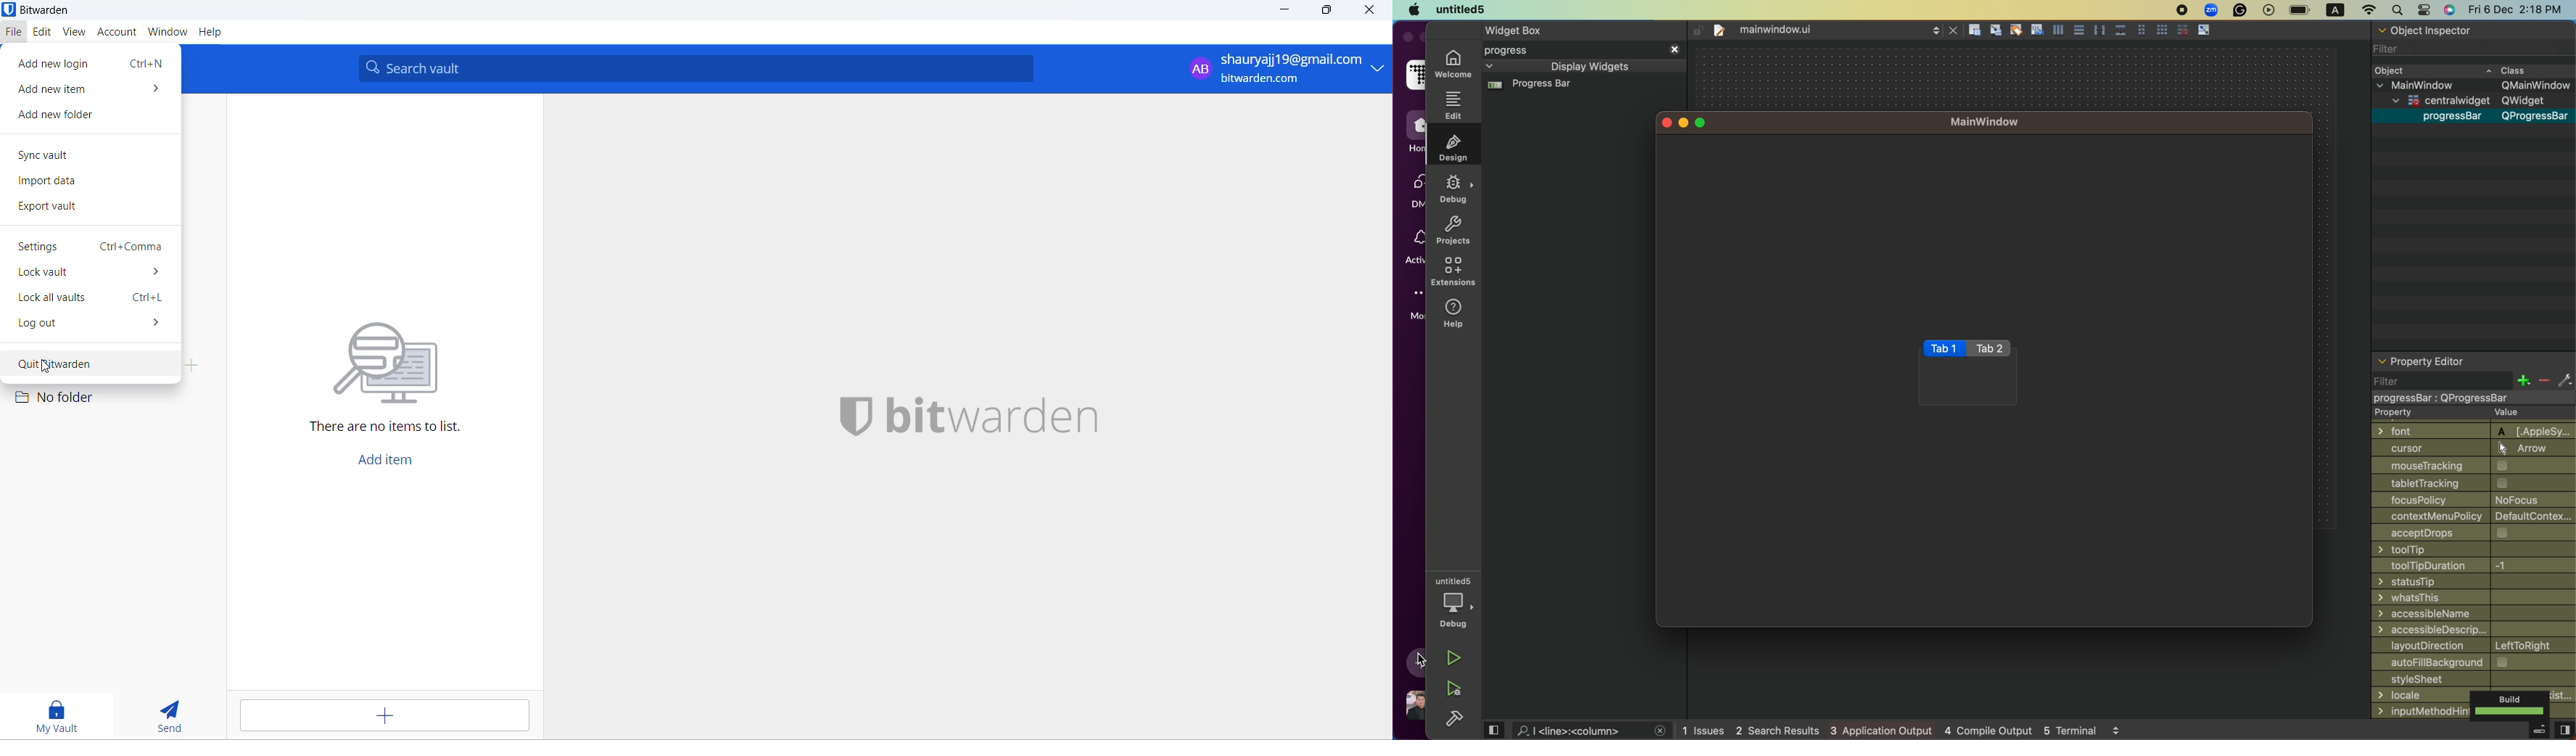  Describe the element at coordinates (1720, 31) in the screenshot. I see `file` at that location.